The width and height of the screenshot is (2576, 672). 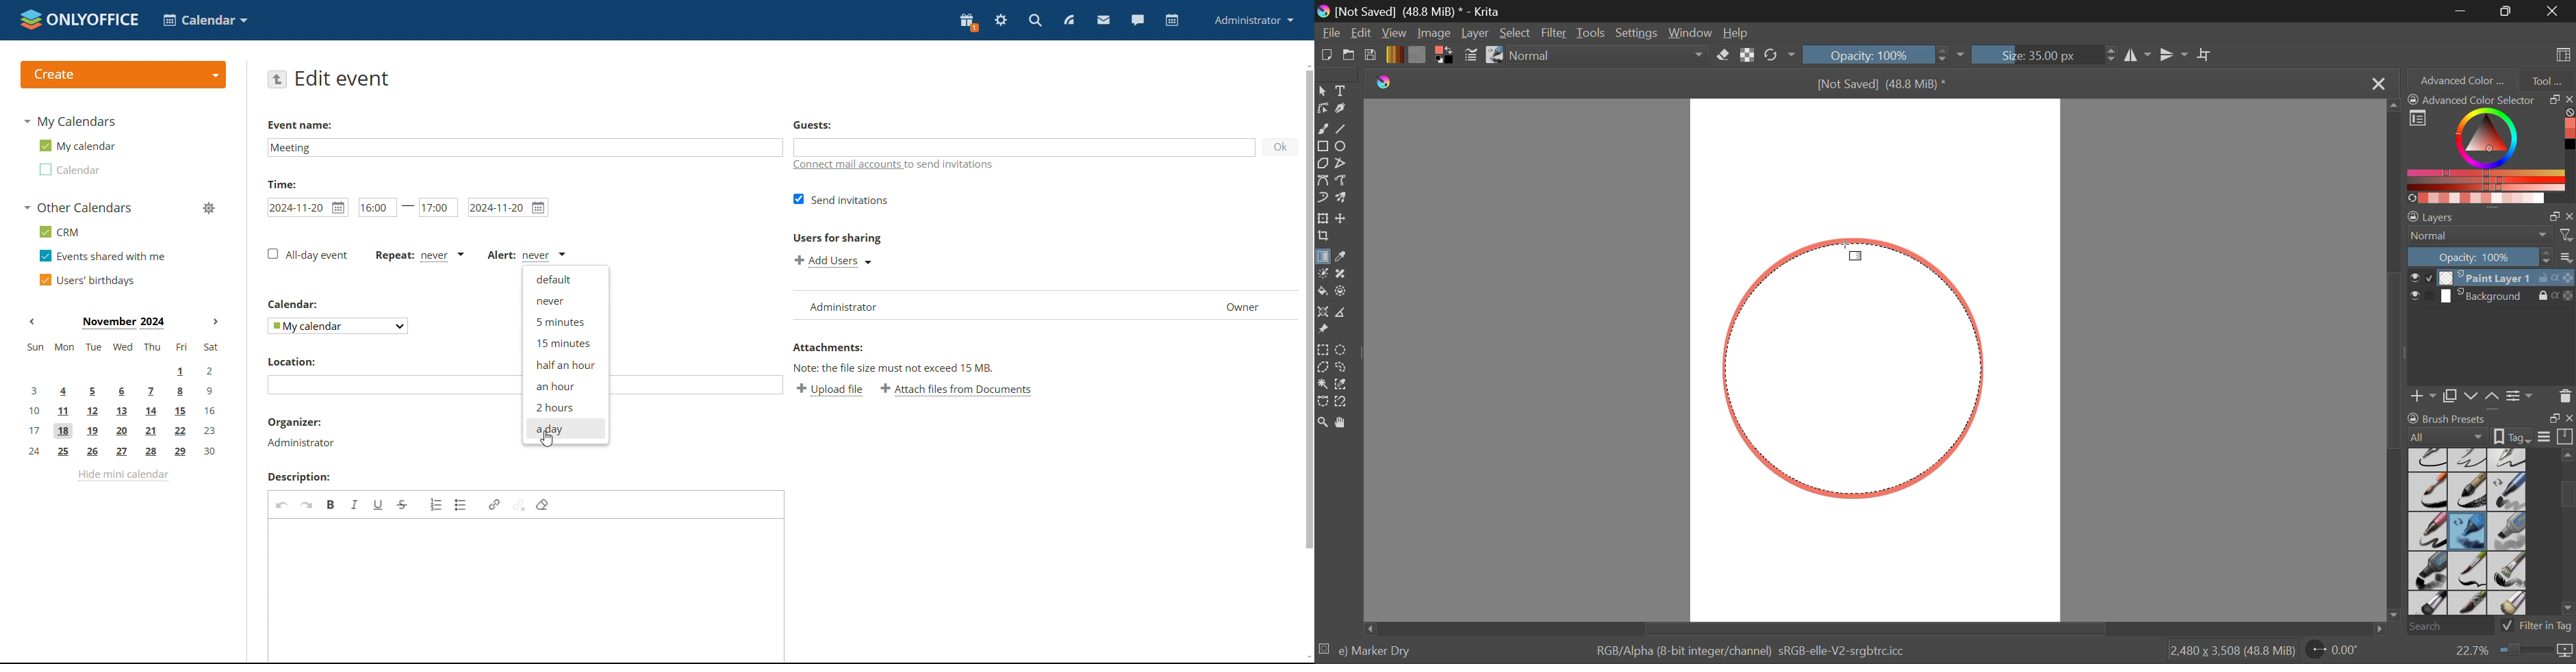 I want to click on Marker Chisel Smooth, so click(x=2508, y=491).